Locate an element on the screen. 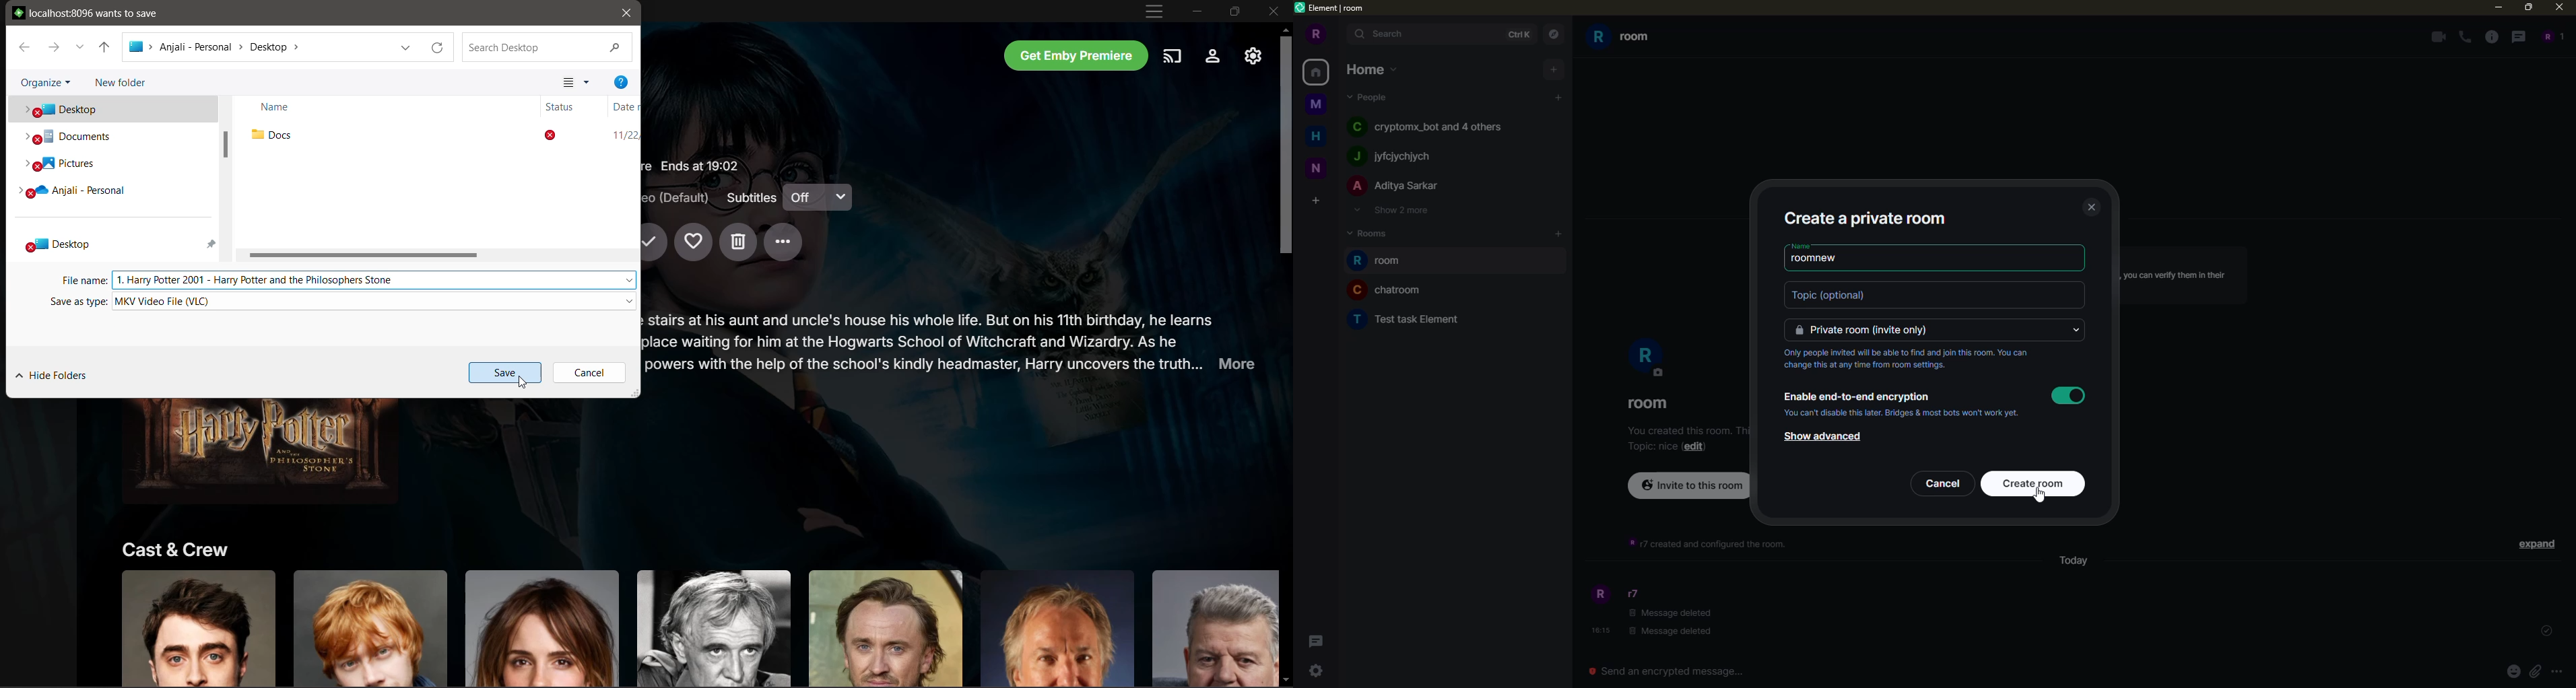 The width and height of the screenshot is (2576, 700). space is located at coordinates (1317, 103).